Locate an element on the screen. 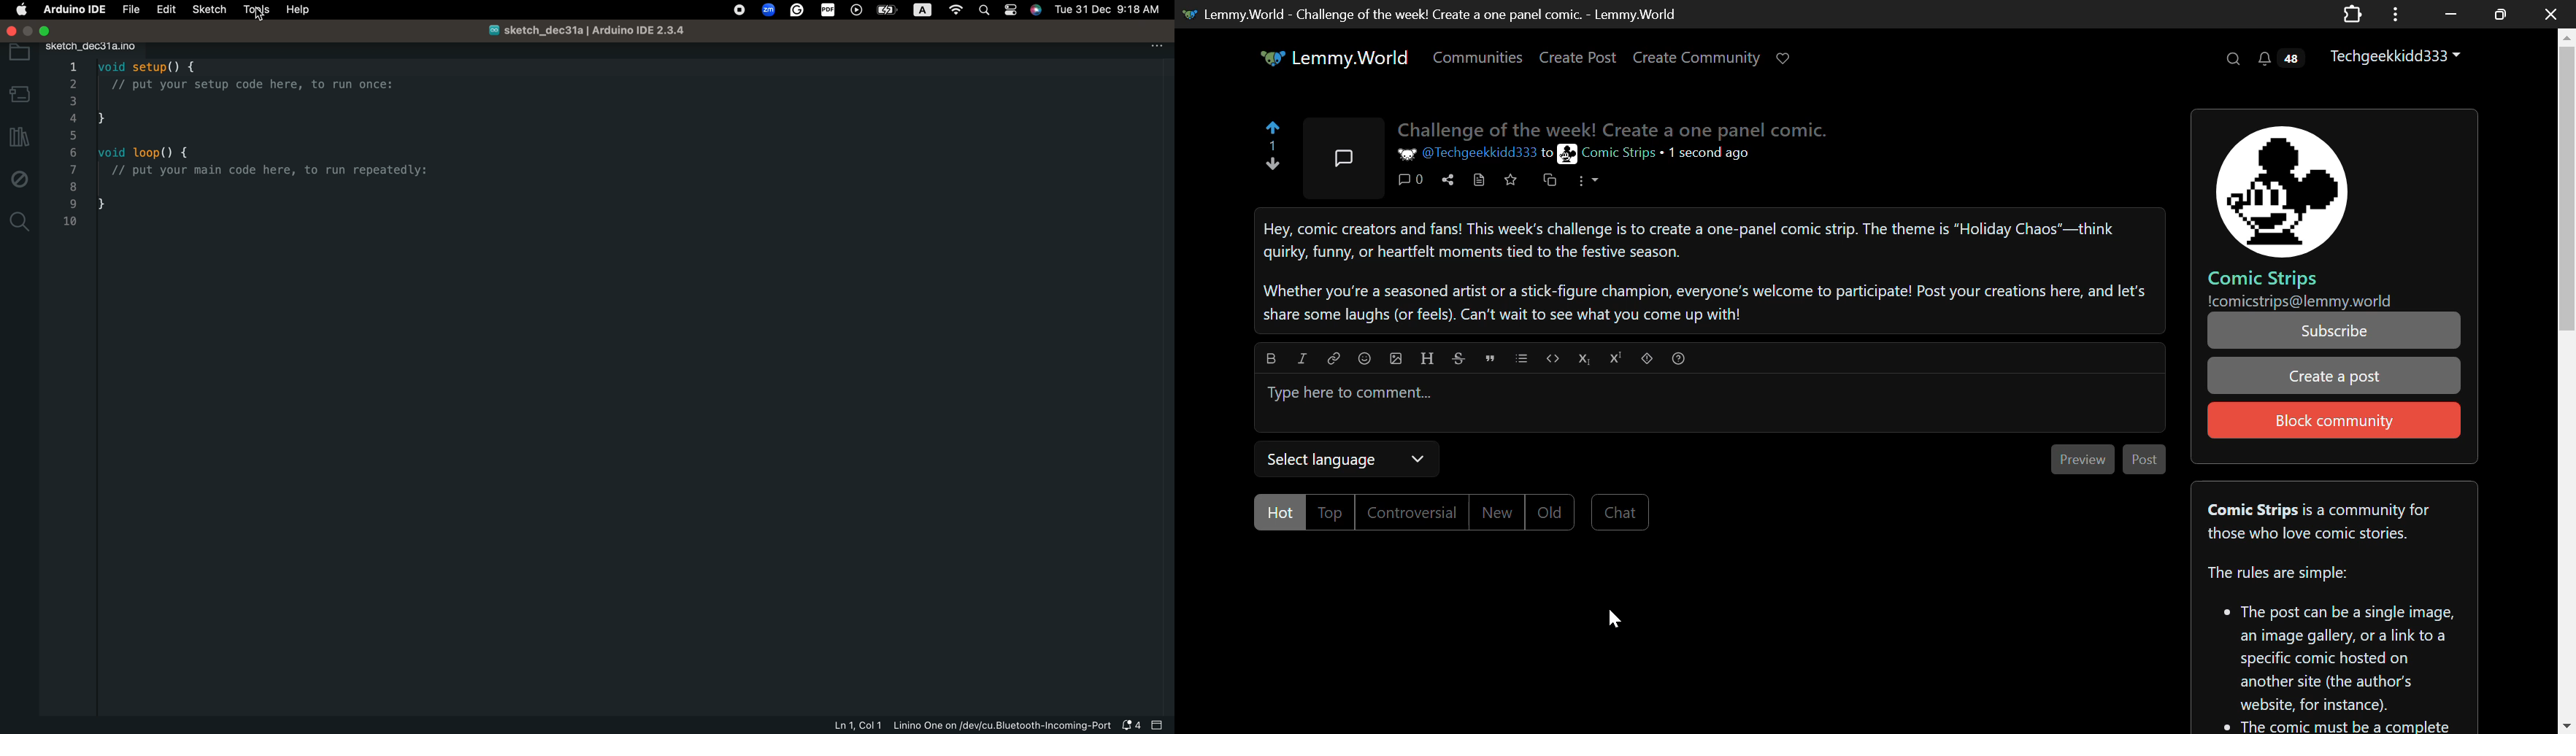  Community Post Icon is located at coordinates (1338, 156).